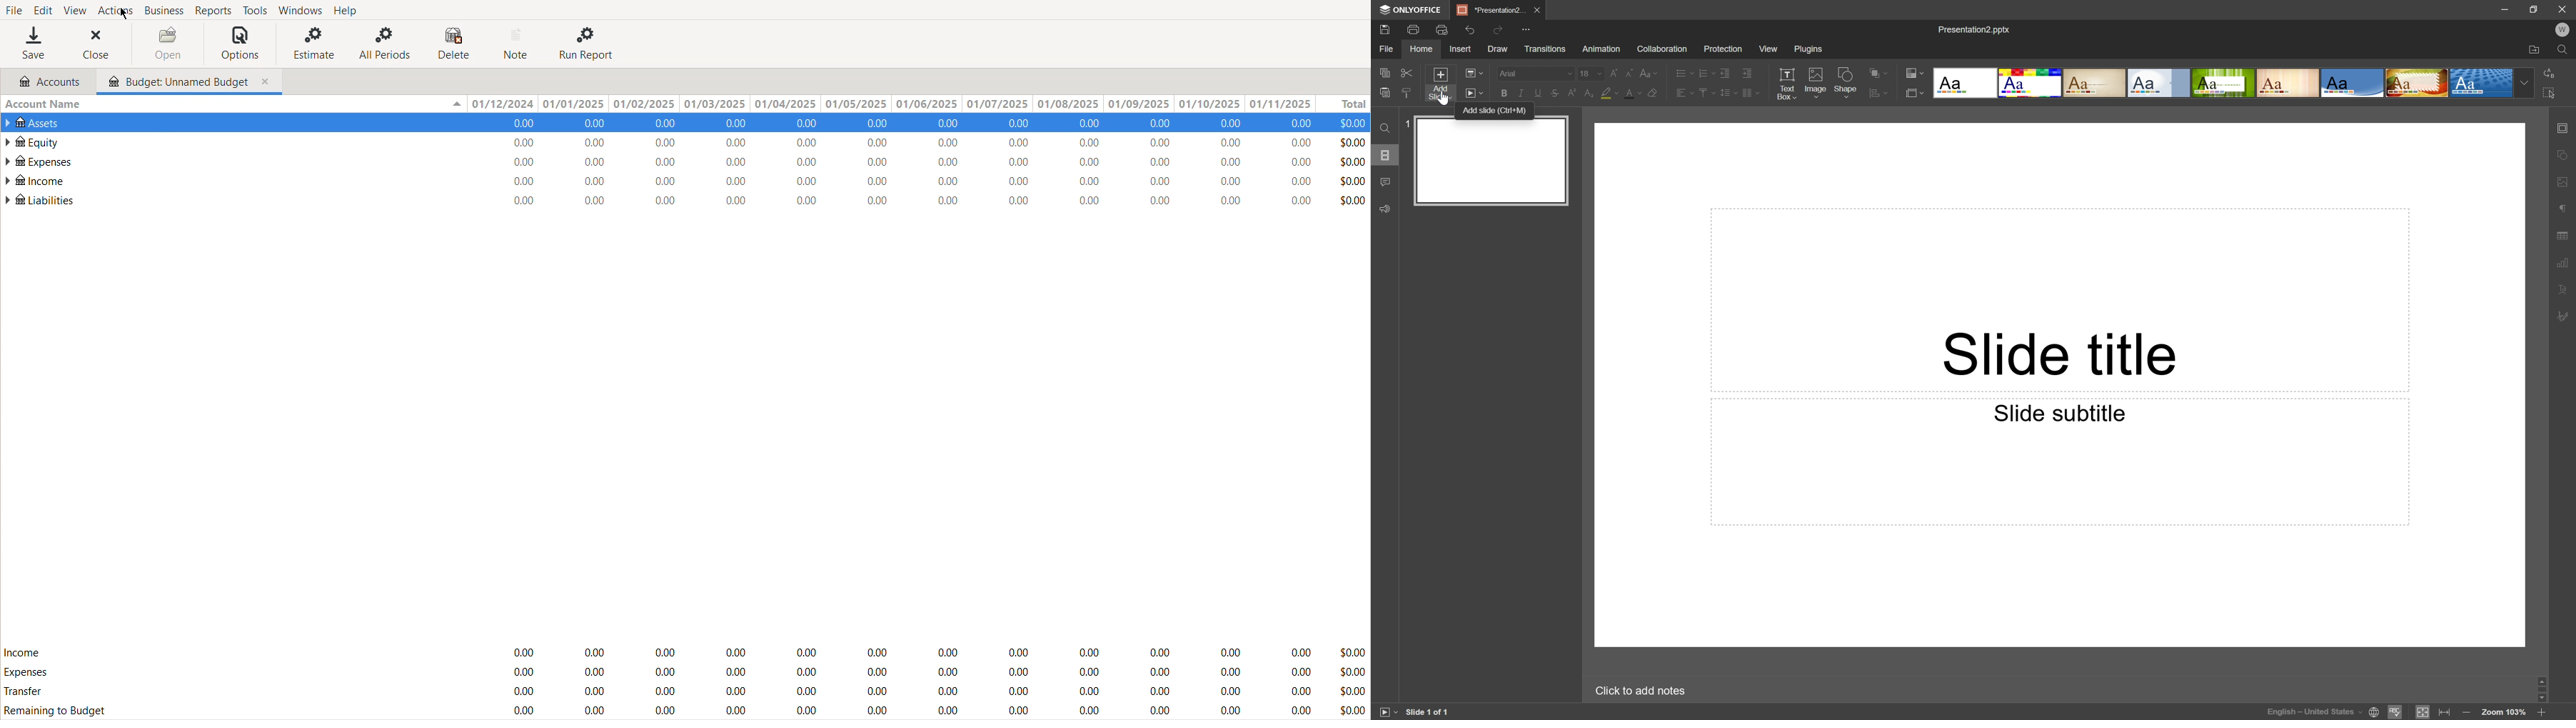 The image size is (2576, 728). I want to click on Restore Down, so click(2535, 9).